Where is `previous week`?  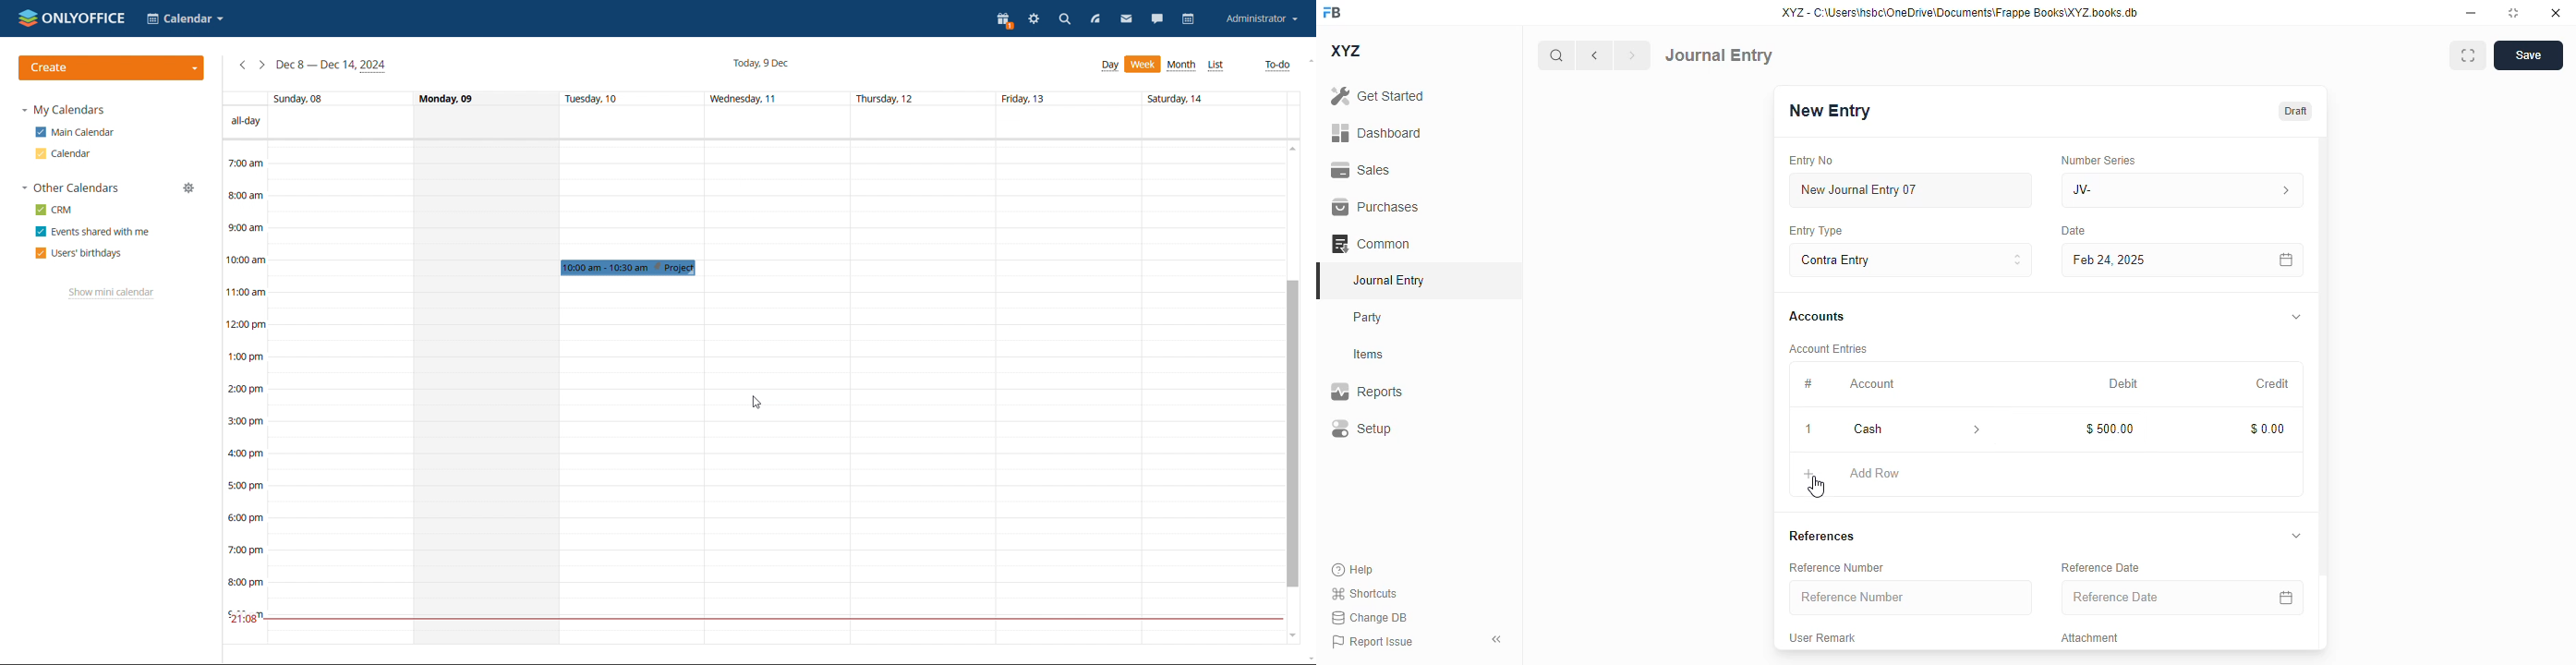
previous week is located at coordinates (243, 65).